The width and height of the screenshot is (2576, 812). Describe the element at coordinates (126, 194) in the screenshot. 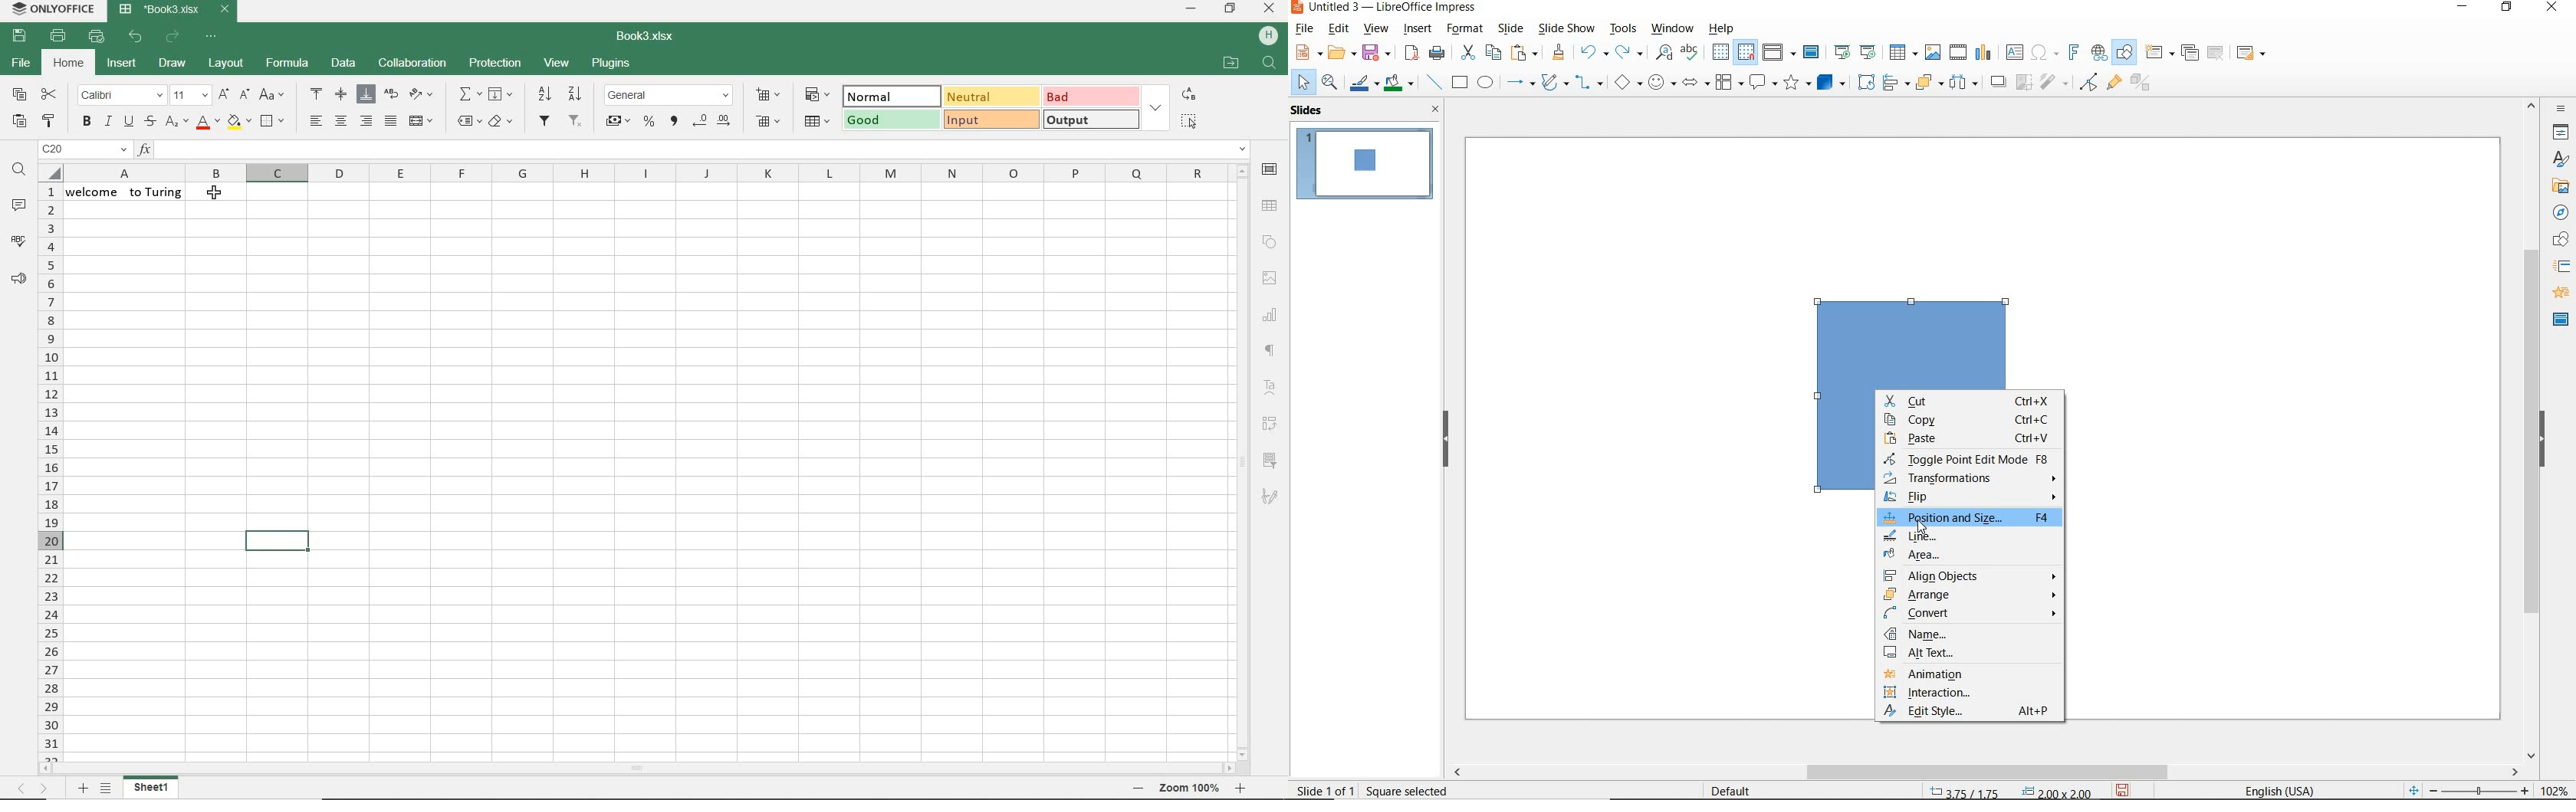

I see `text` at that location.